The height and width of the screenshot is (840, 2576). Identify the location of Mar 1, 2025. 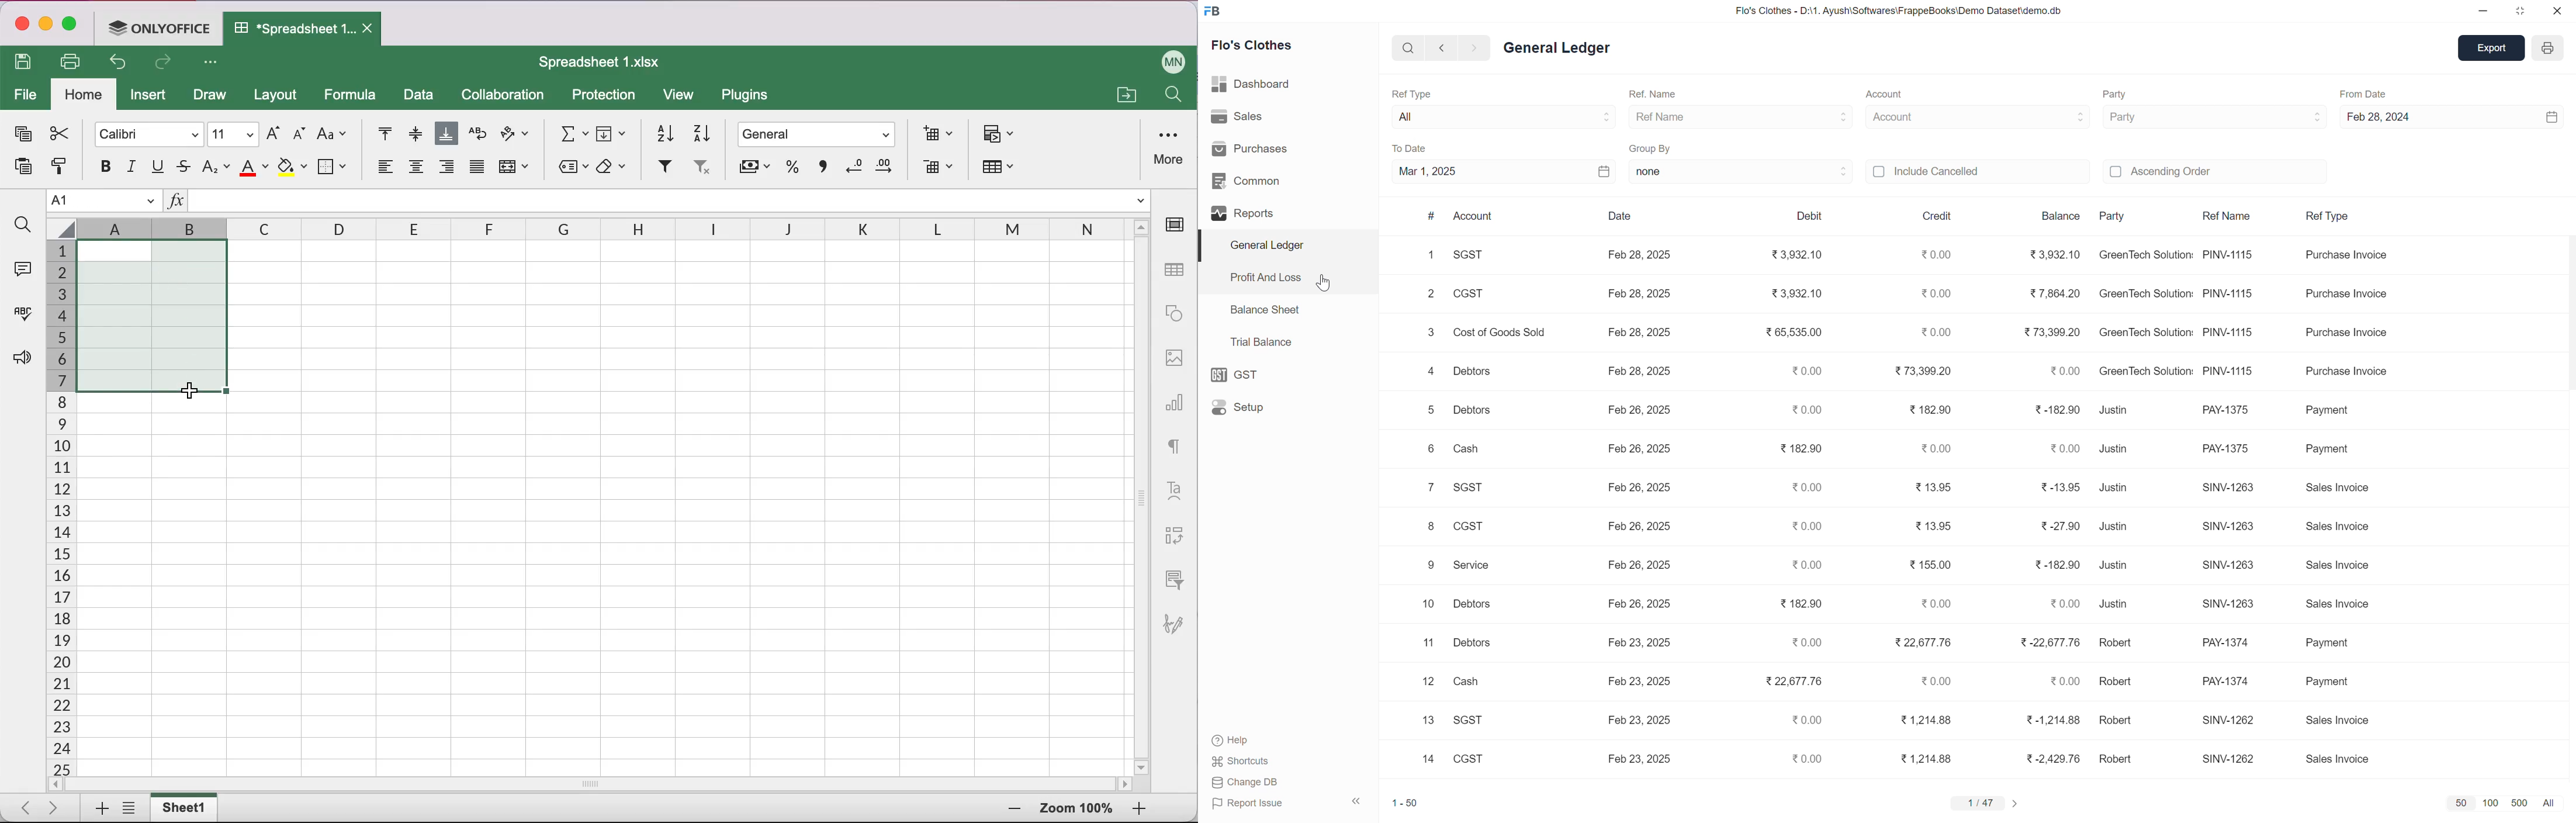
(1446, 173).